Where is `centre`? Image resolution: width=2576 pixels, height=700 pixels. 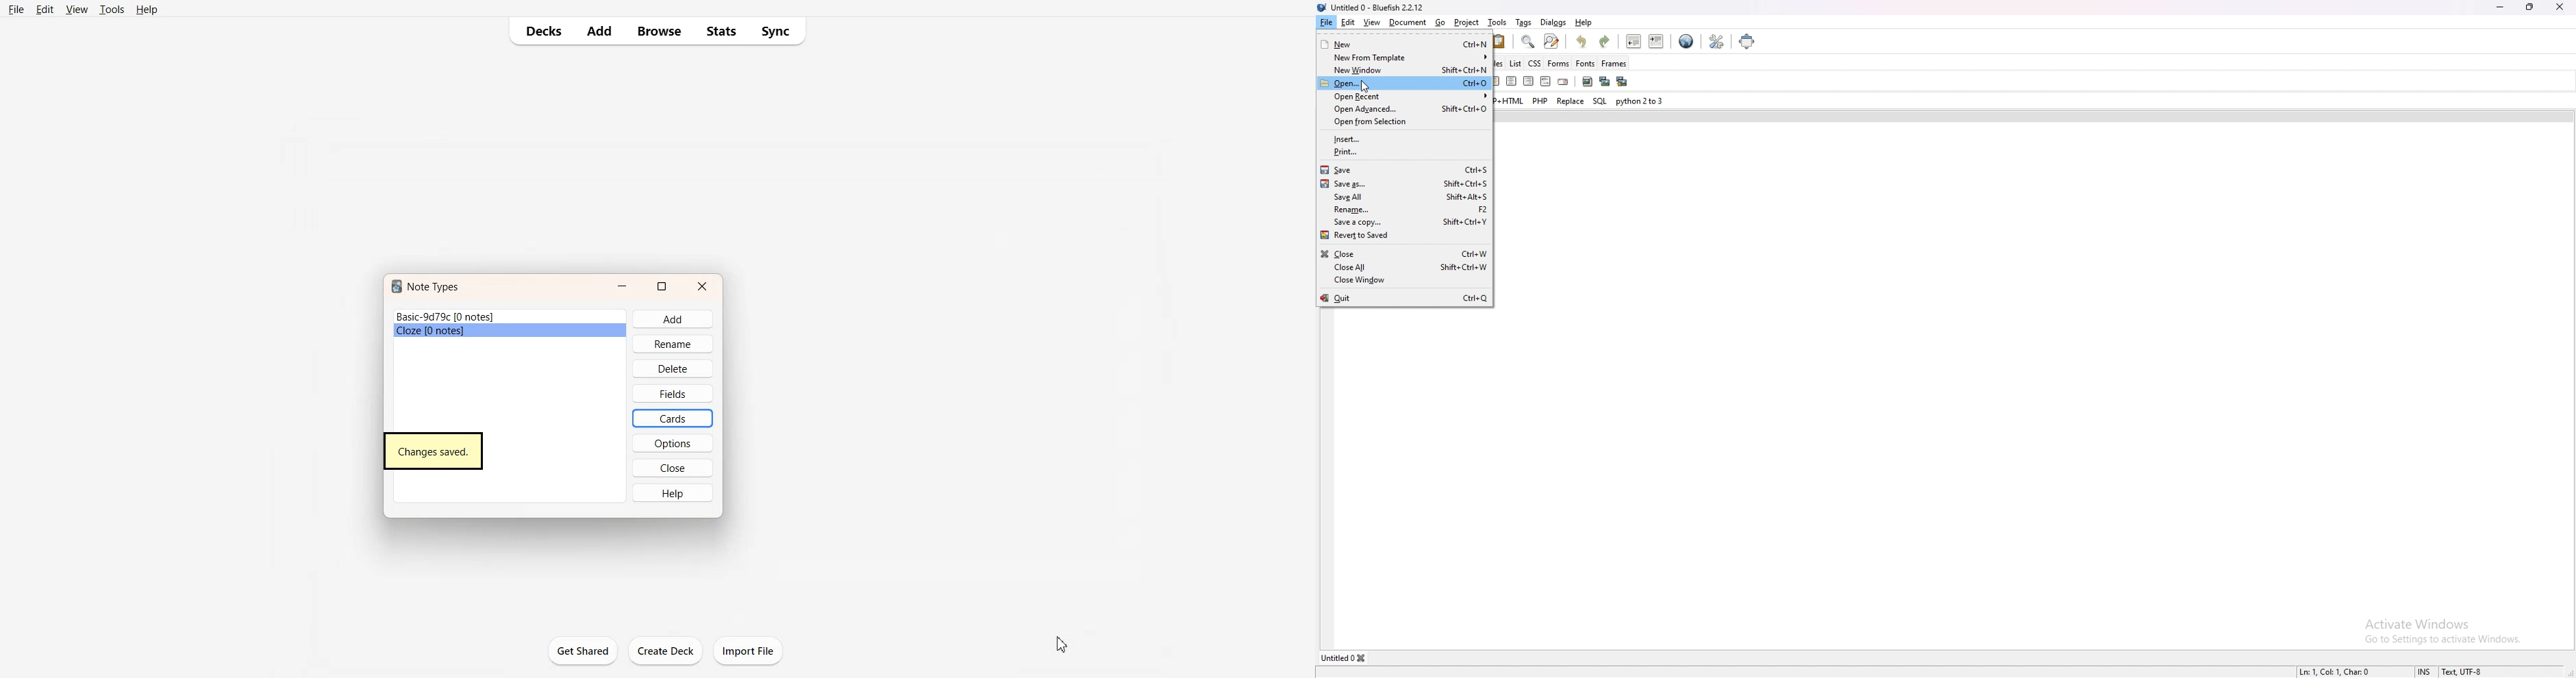
centre is located at coordinates (1512, 80).